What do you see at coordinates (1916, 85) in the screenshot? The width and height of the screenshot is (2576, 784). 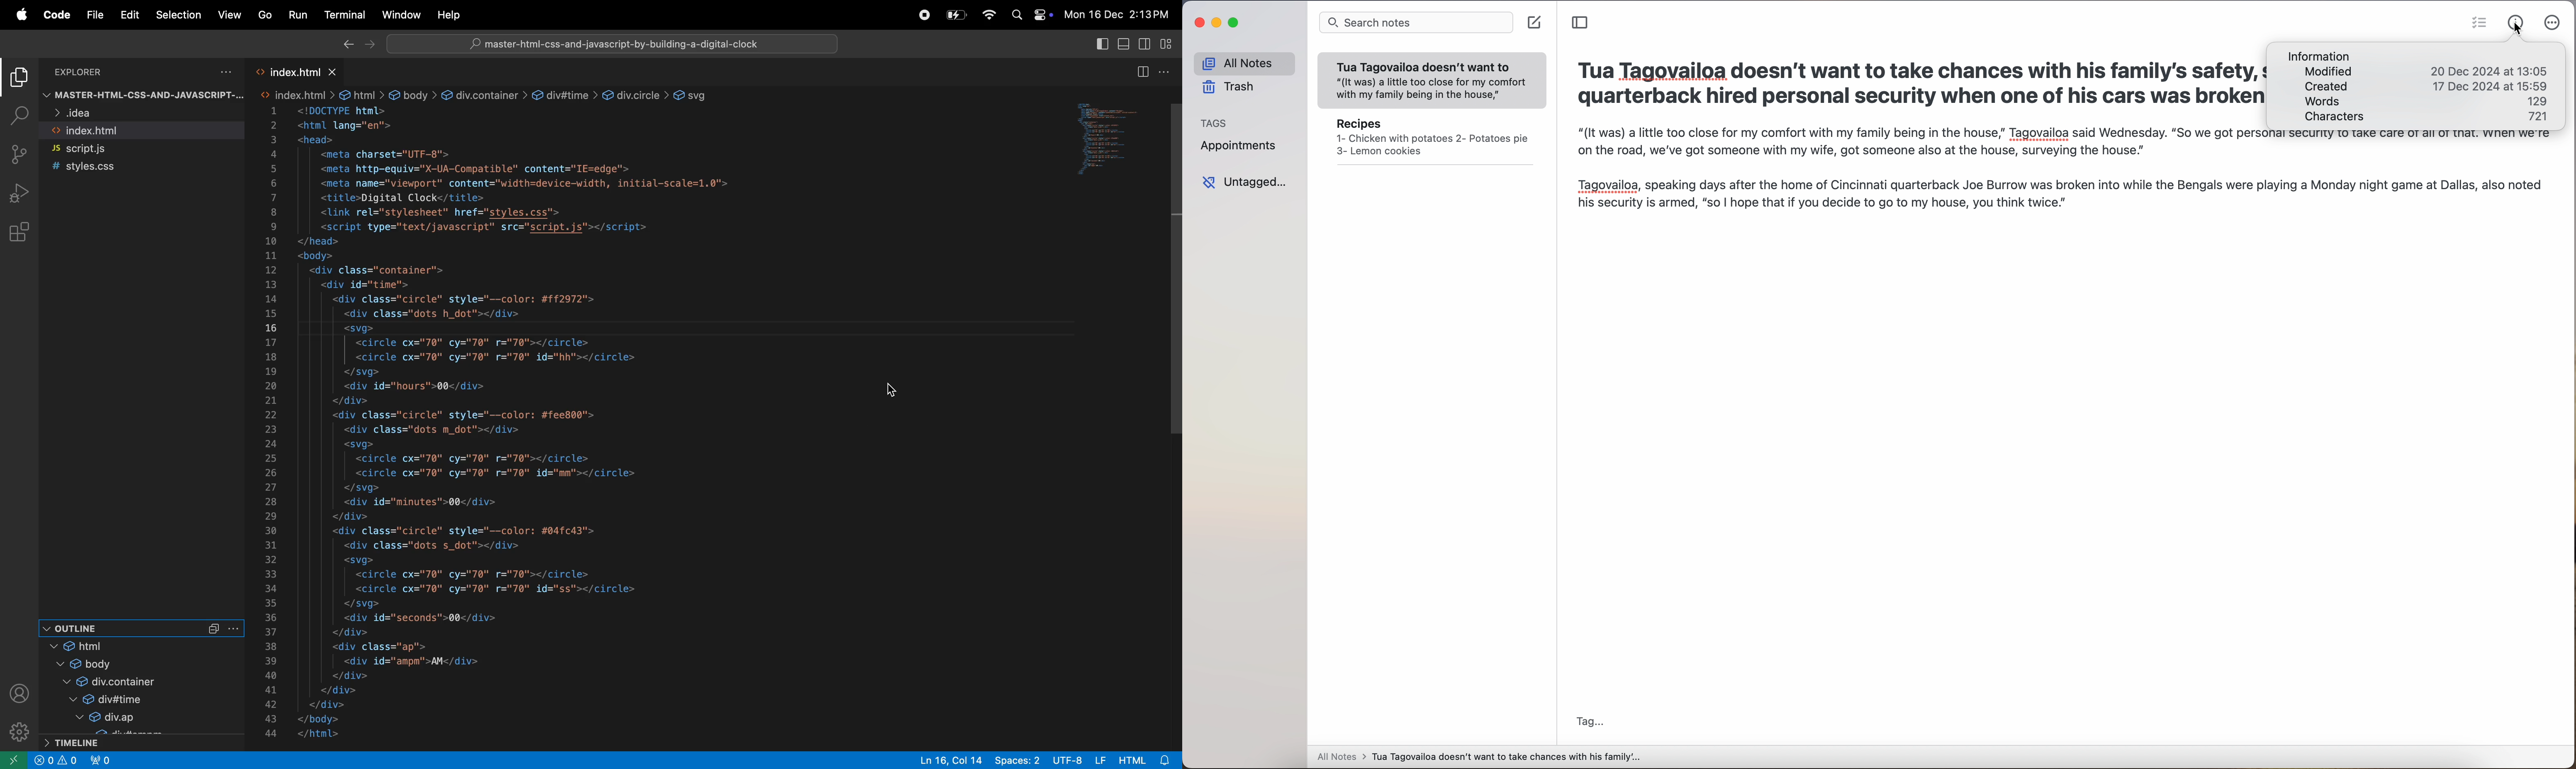 I see `Tua Tagovailoa doesn’t want to take chances with his family's safety, so the Miami Dolphins’ star
quarterback hired personal security when one of his cars was broken into about a year ago.` at bounding box center [1916, 85].